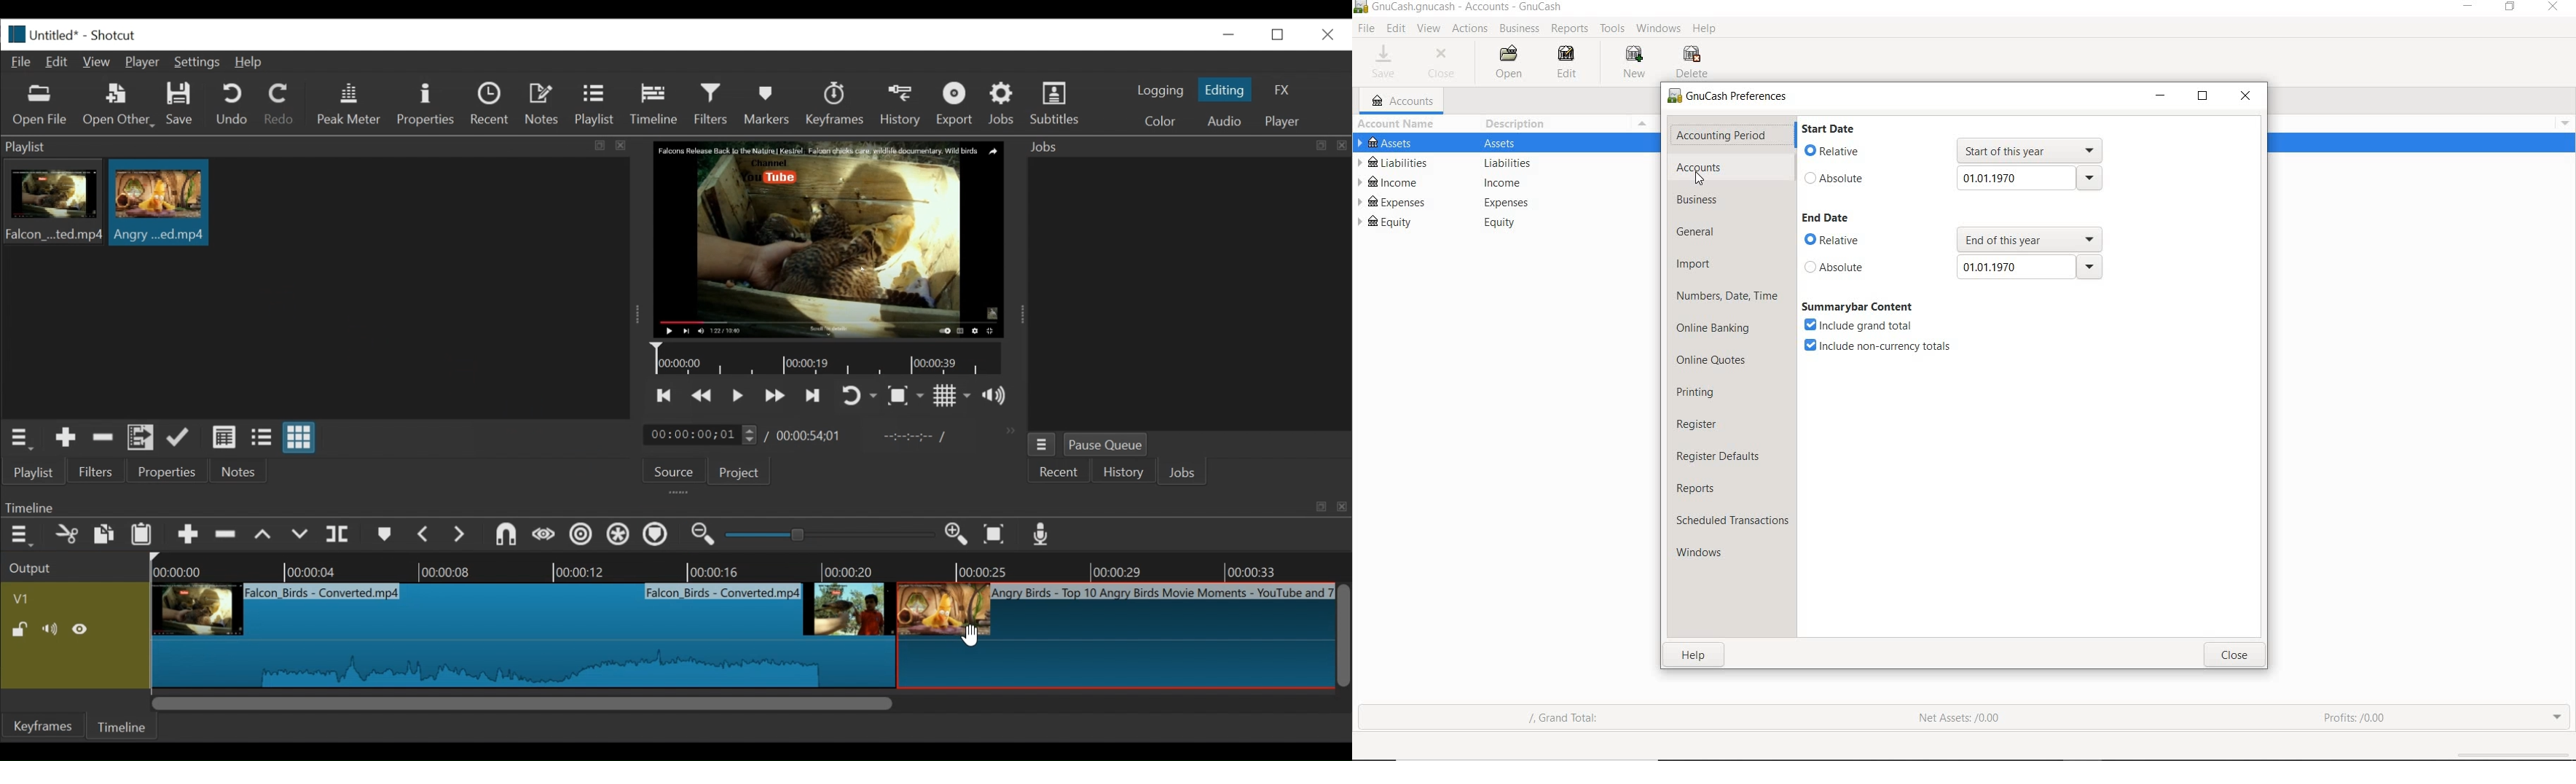 The height and width of the screenshot is (784, 2576). Describe the element at coordinates (1707, 29) in the screenshot. I see `HELP` at that location.